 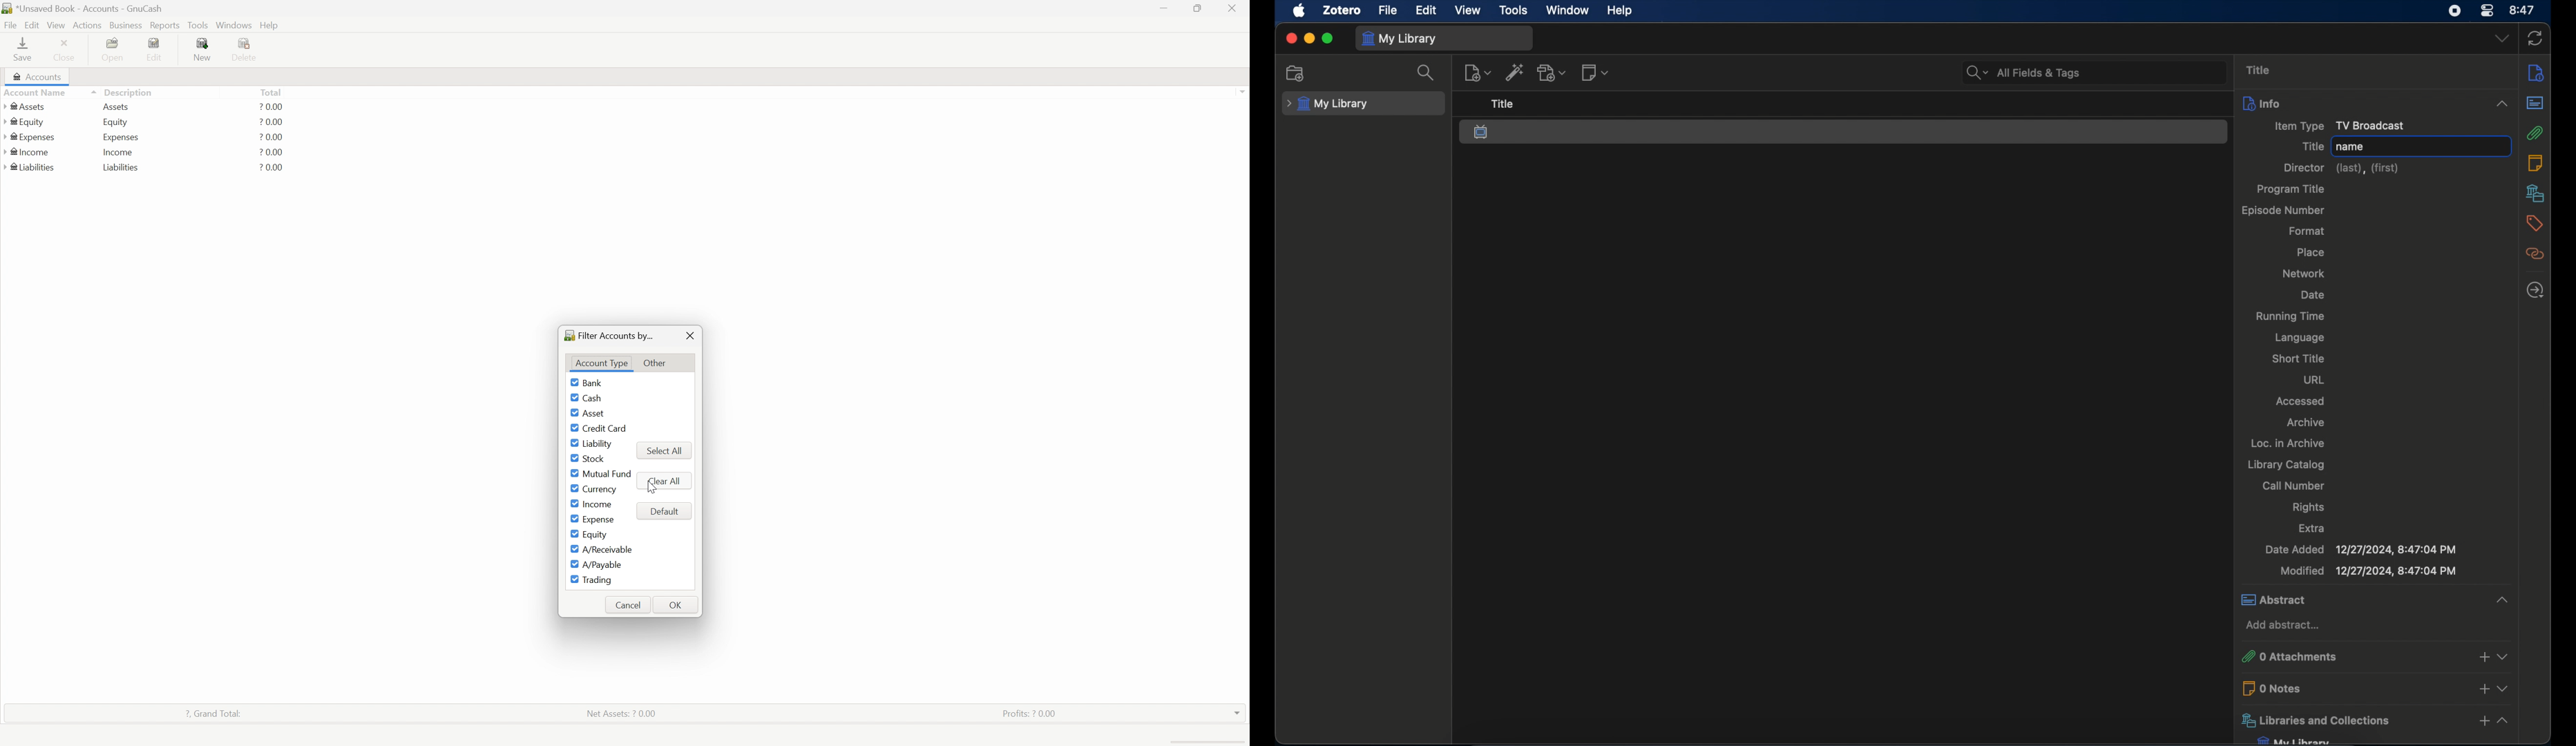 What do you see at coordinates (1482, 132) in the screenshot?
I see `tv broadcast` at bounding box center [1482, 132].